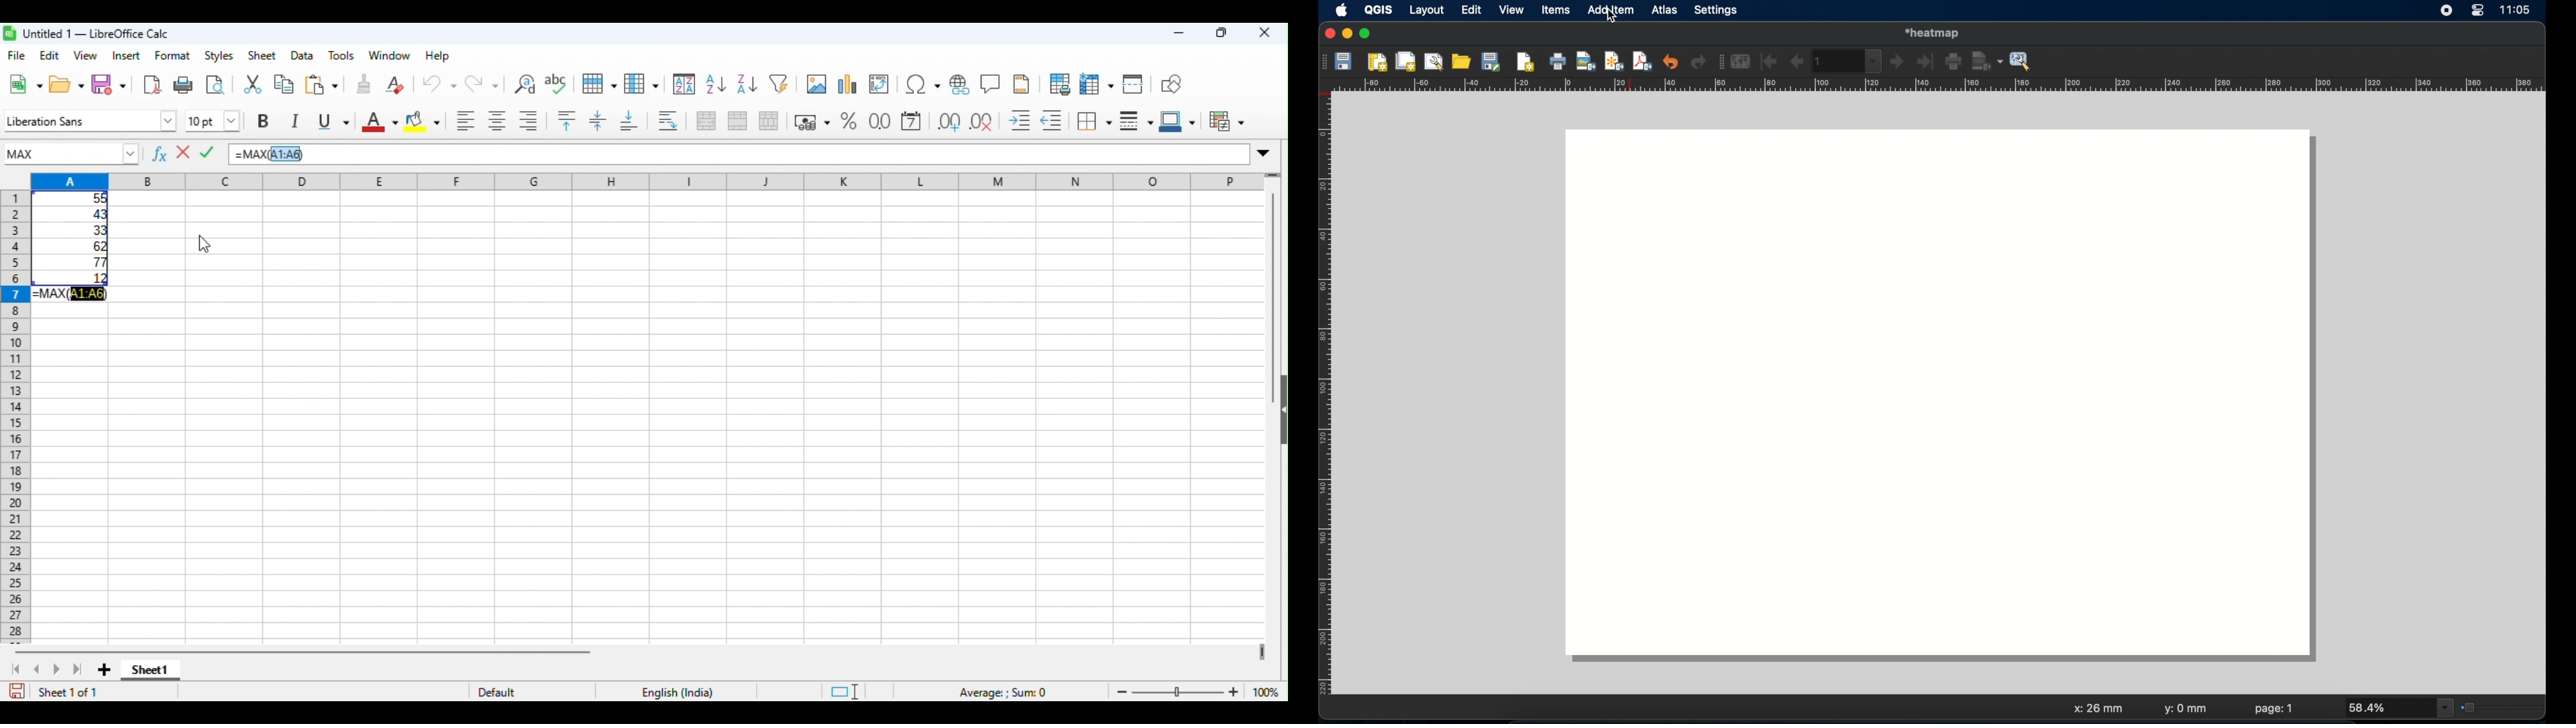  I want to click on close, so click(1263, 33).